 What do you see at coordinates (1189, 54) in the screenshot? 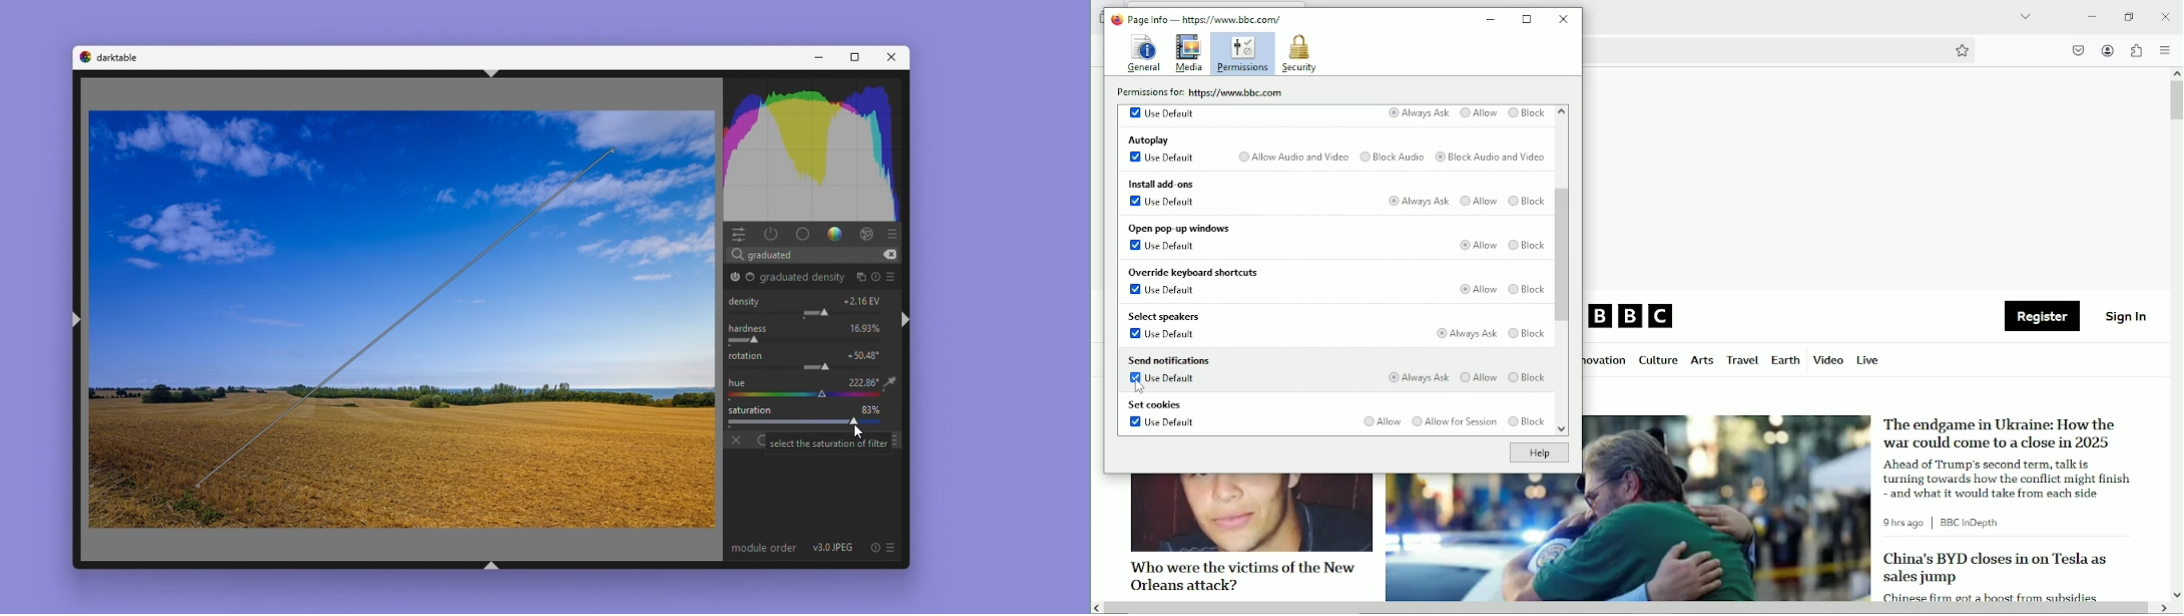
I see `Media` at bounding box center [1189, 54].